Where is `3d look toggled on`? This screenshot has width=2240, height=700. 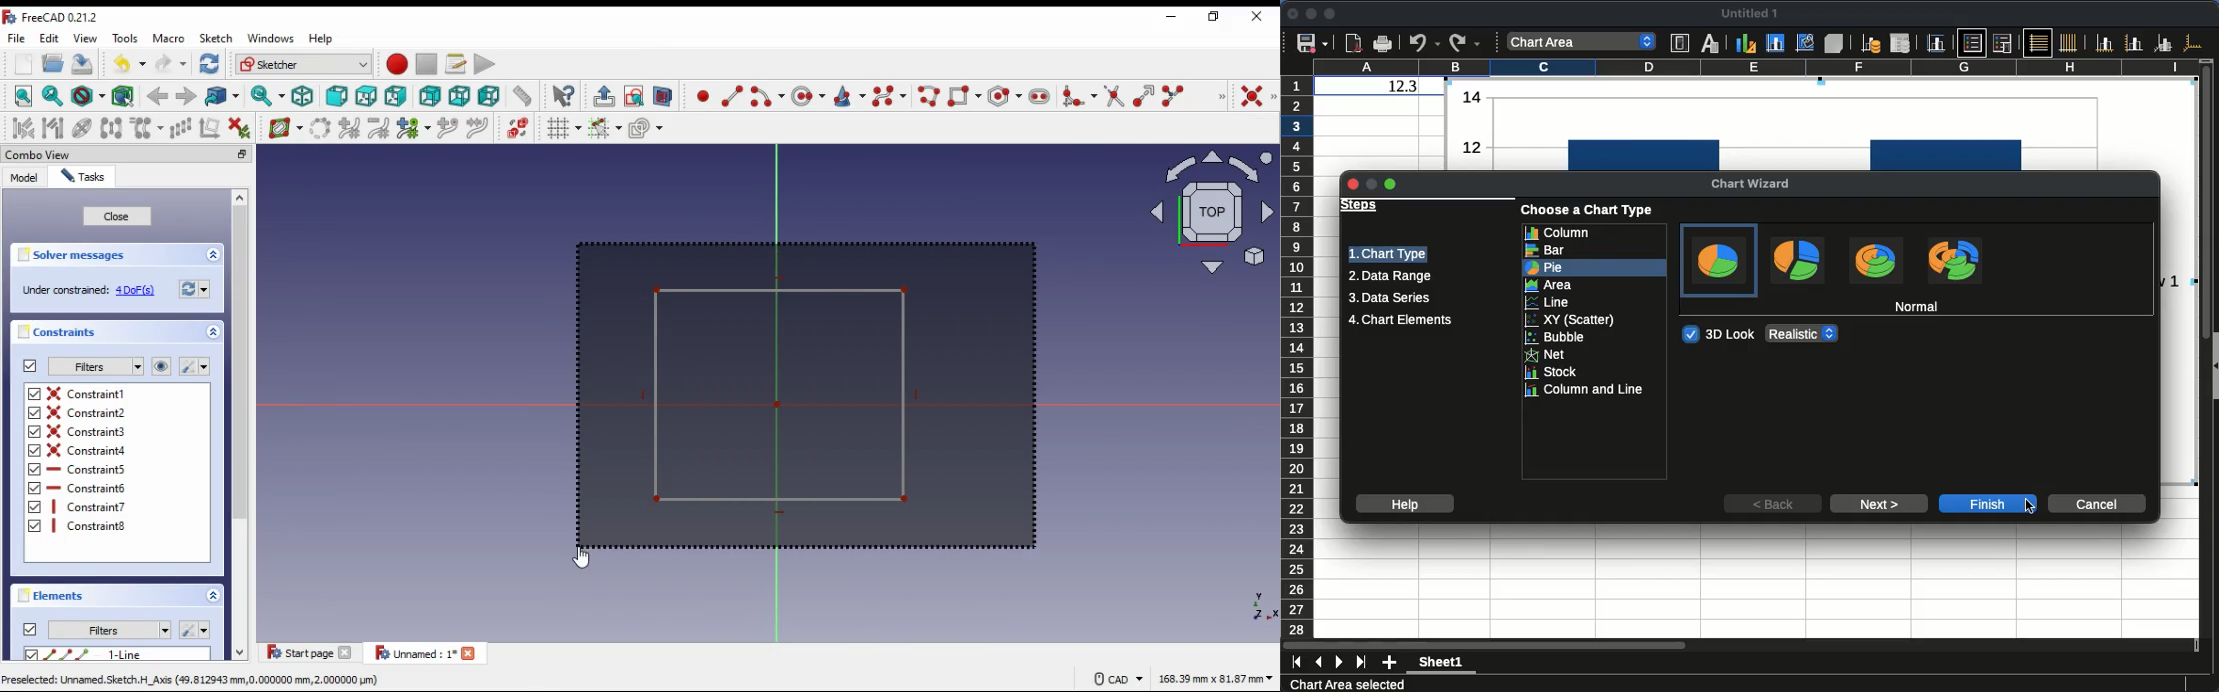 3d look toggled on is located at coordinates (1719, 334).